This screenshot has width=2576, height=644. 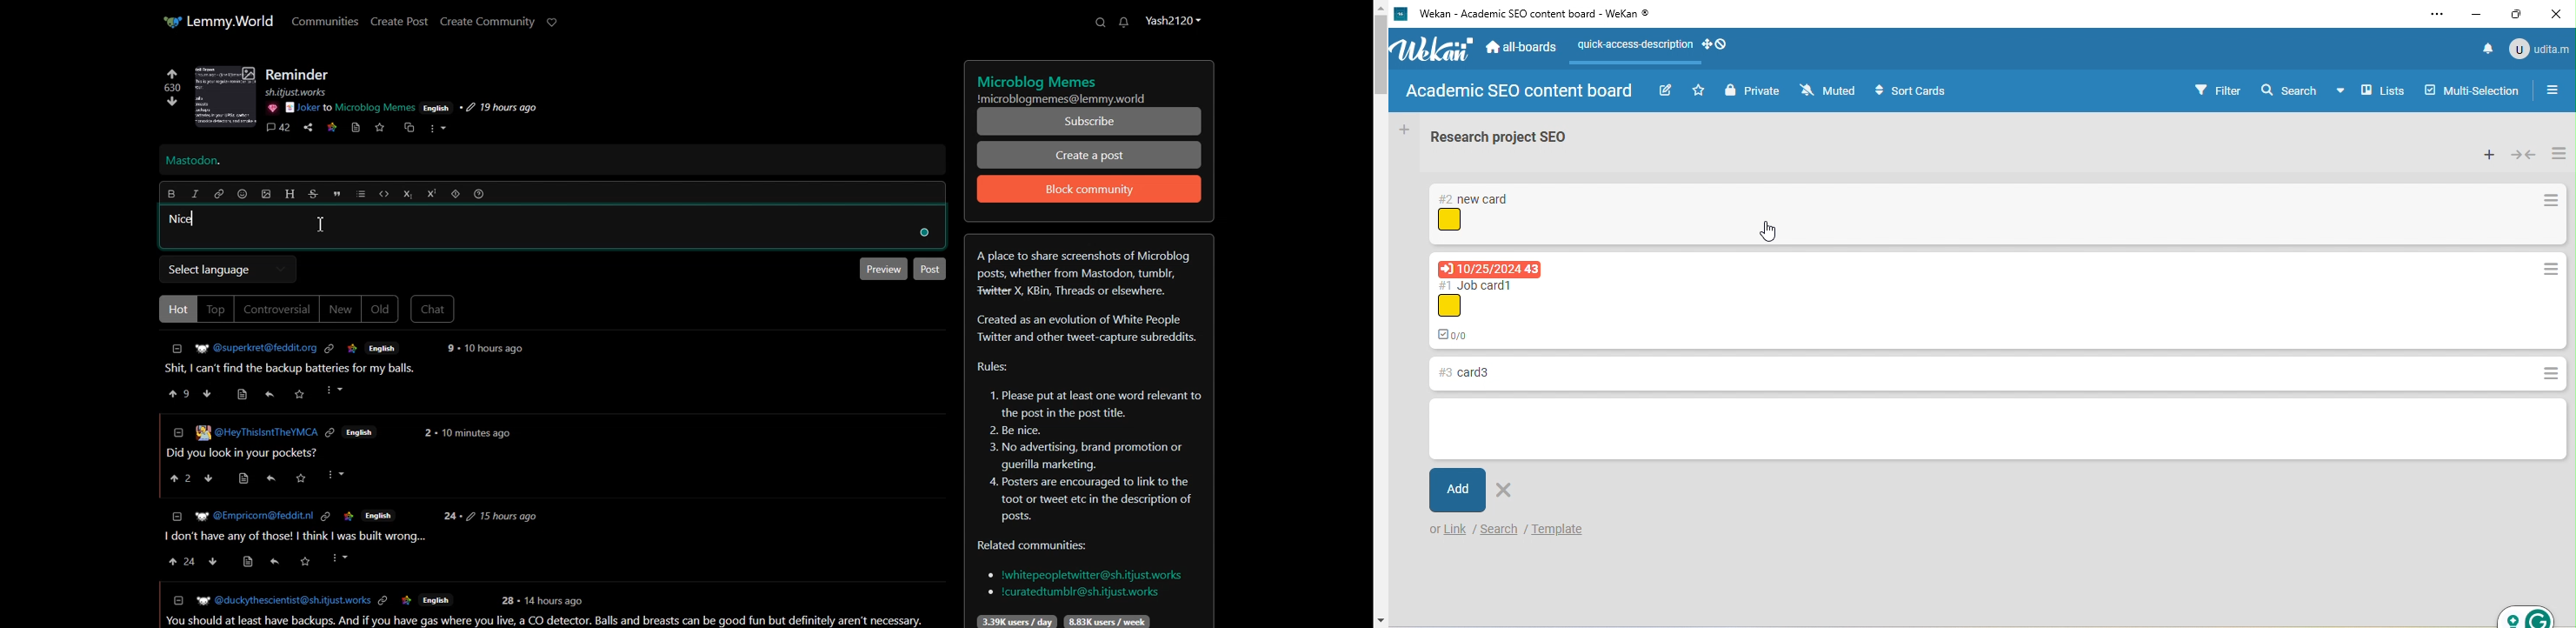 I want to click on New, so click(x=340, y=309).